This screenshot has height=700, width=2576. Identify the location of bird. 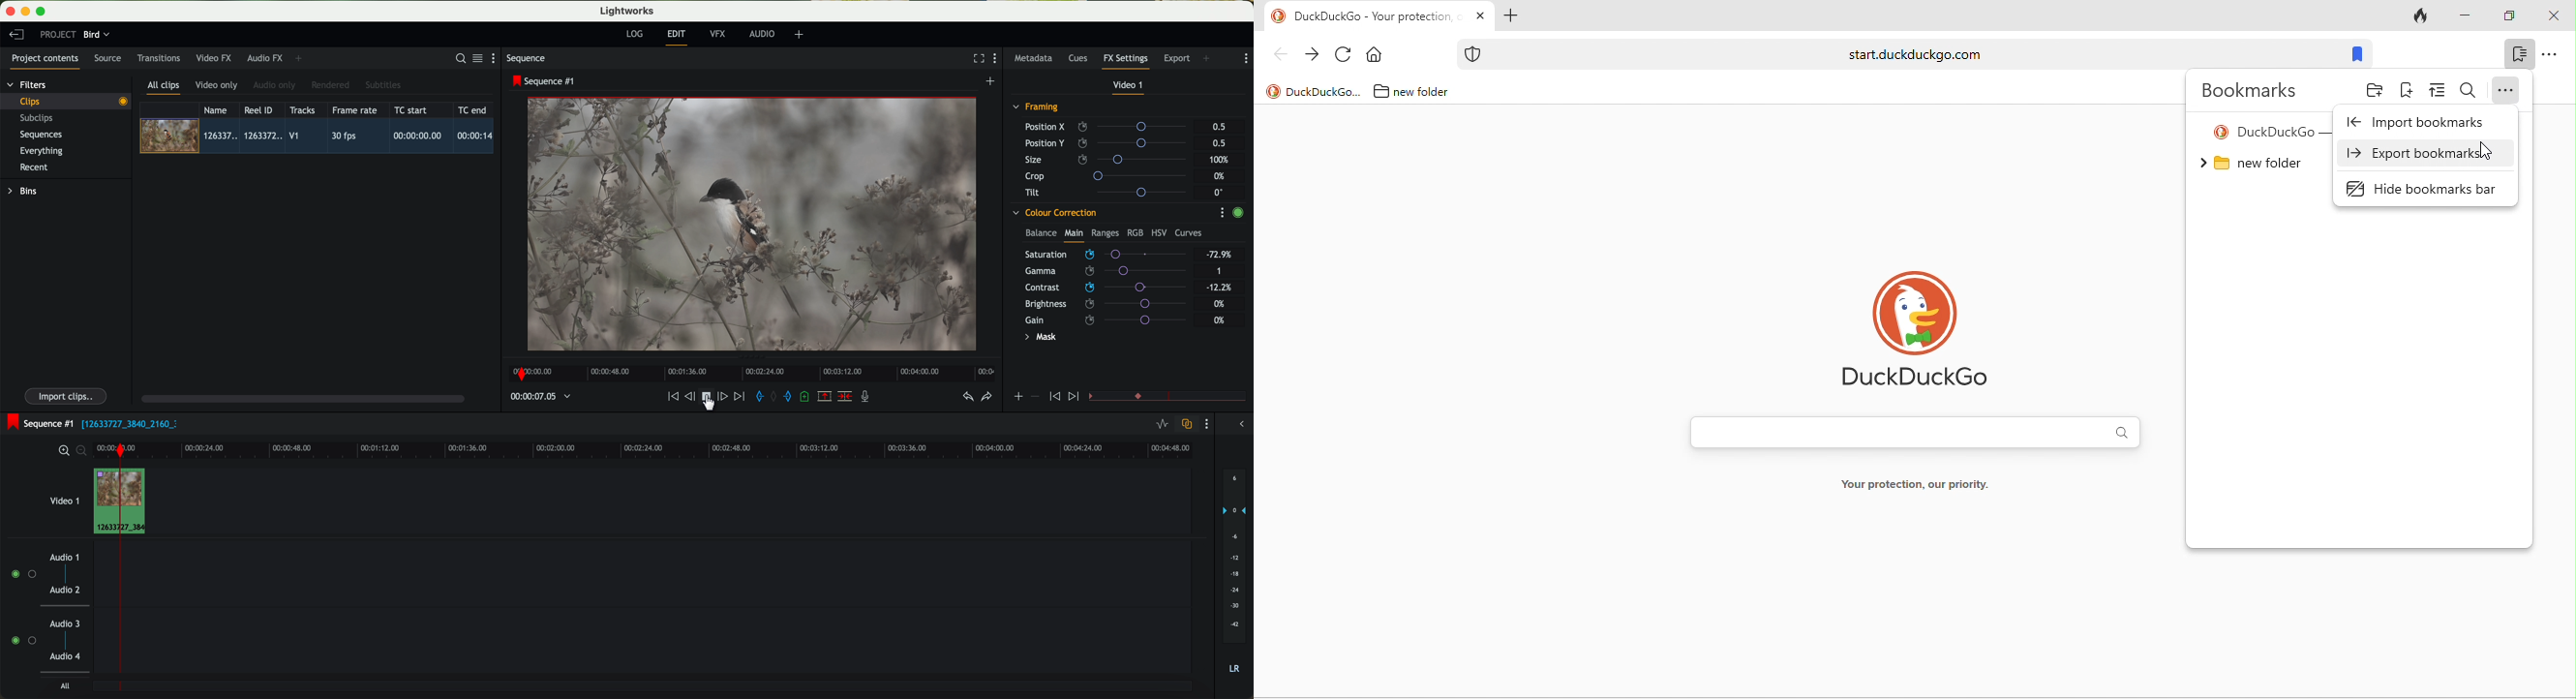
(96, 35).